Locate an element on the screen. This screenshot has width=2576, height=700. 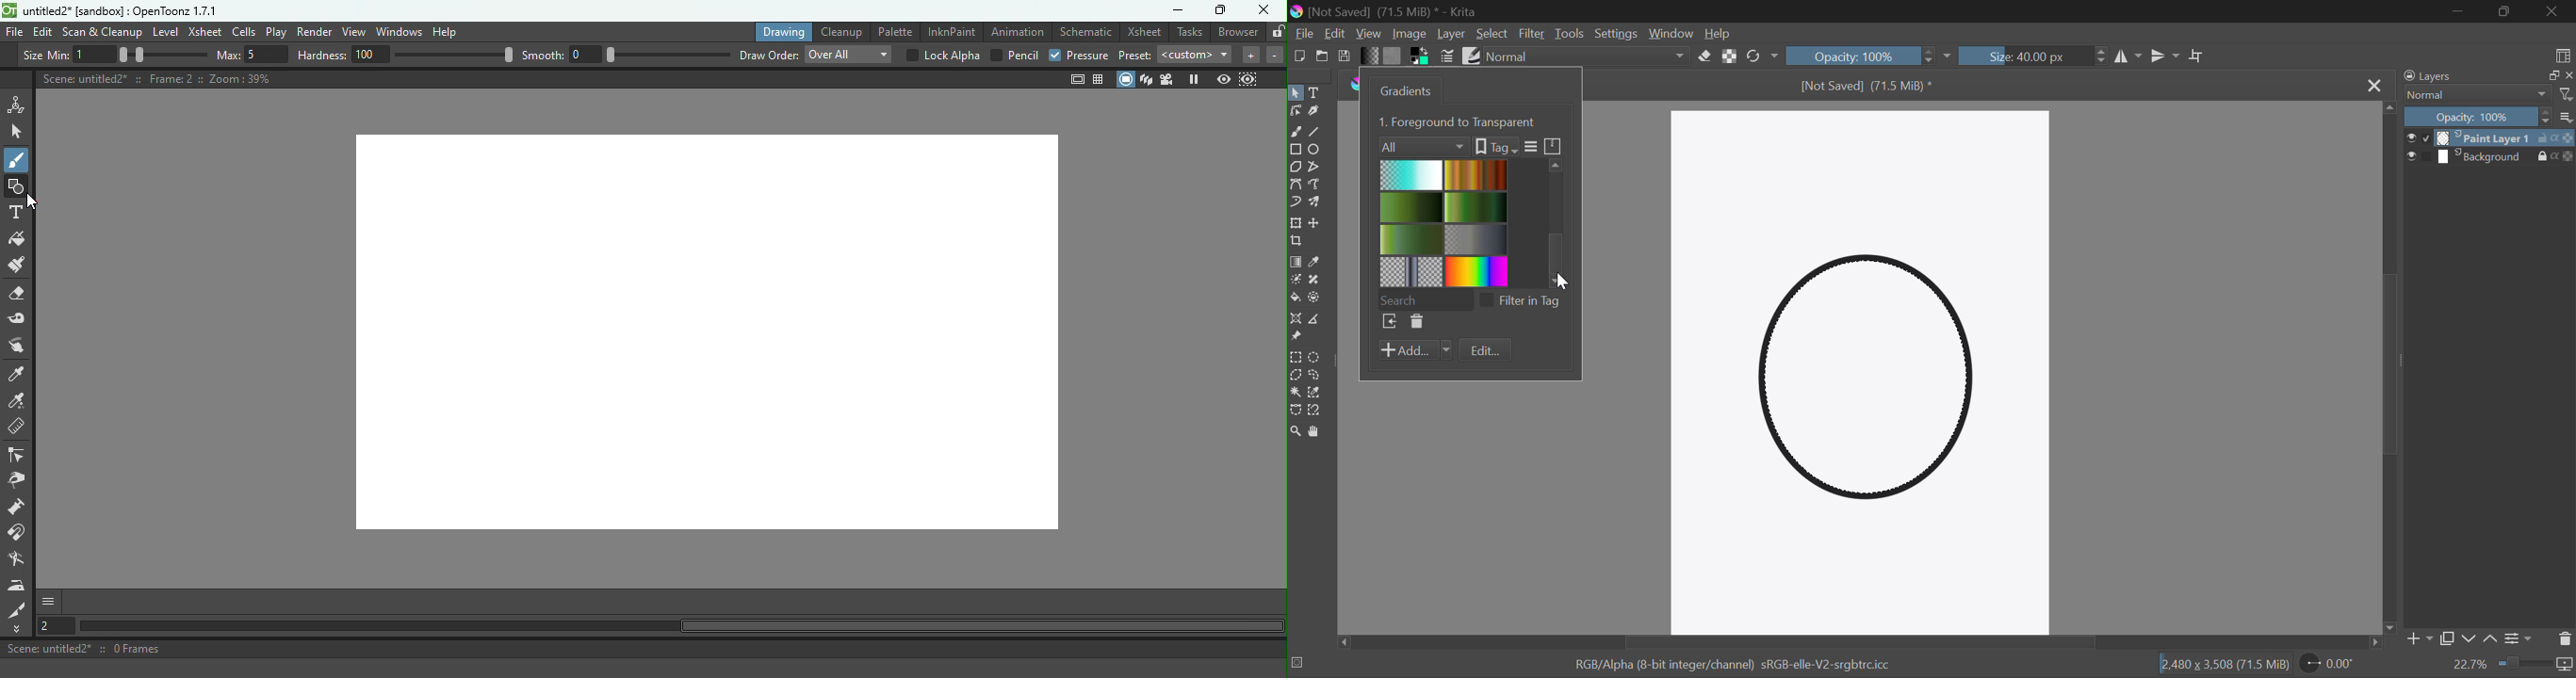
Zoom is located at coordinates (1296, 432).